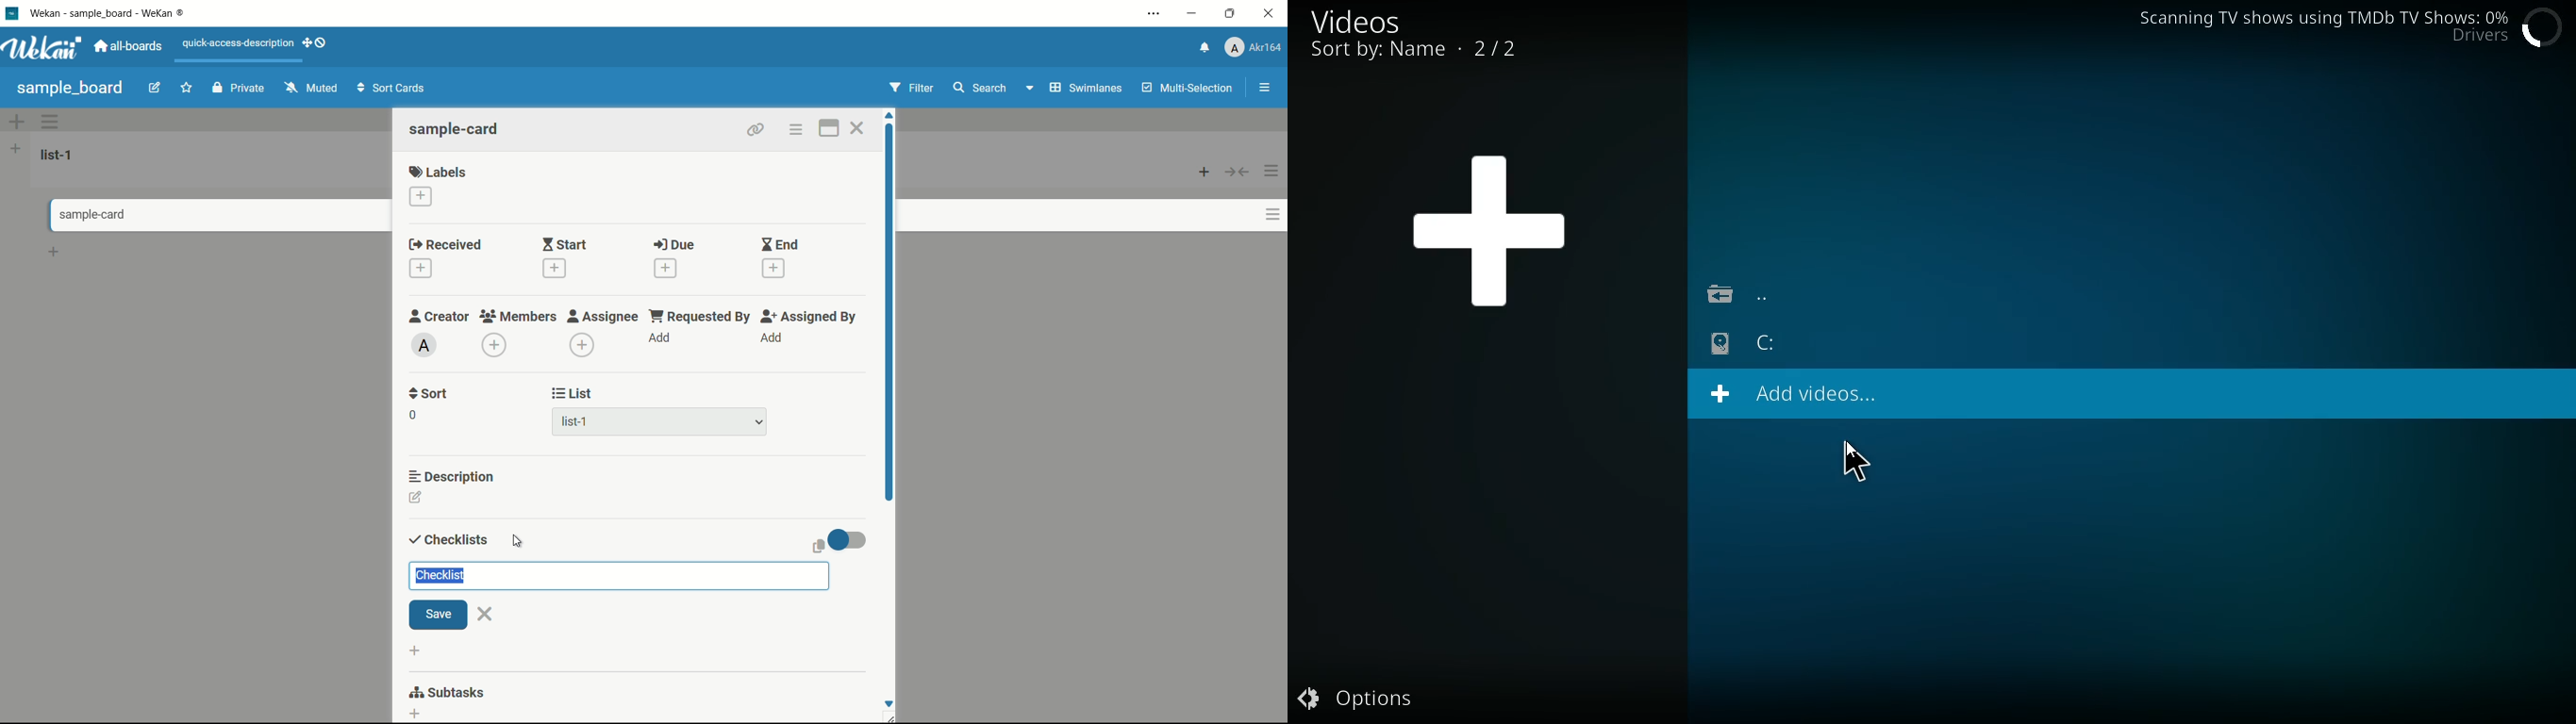 This screenshot has height=728, width=2576. What do you see at coordinates (2131, 393) in the screenshot?
I see `+ Add videos...` at bounding box center [2131, 393].